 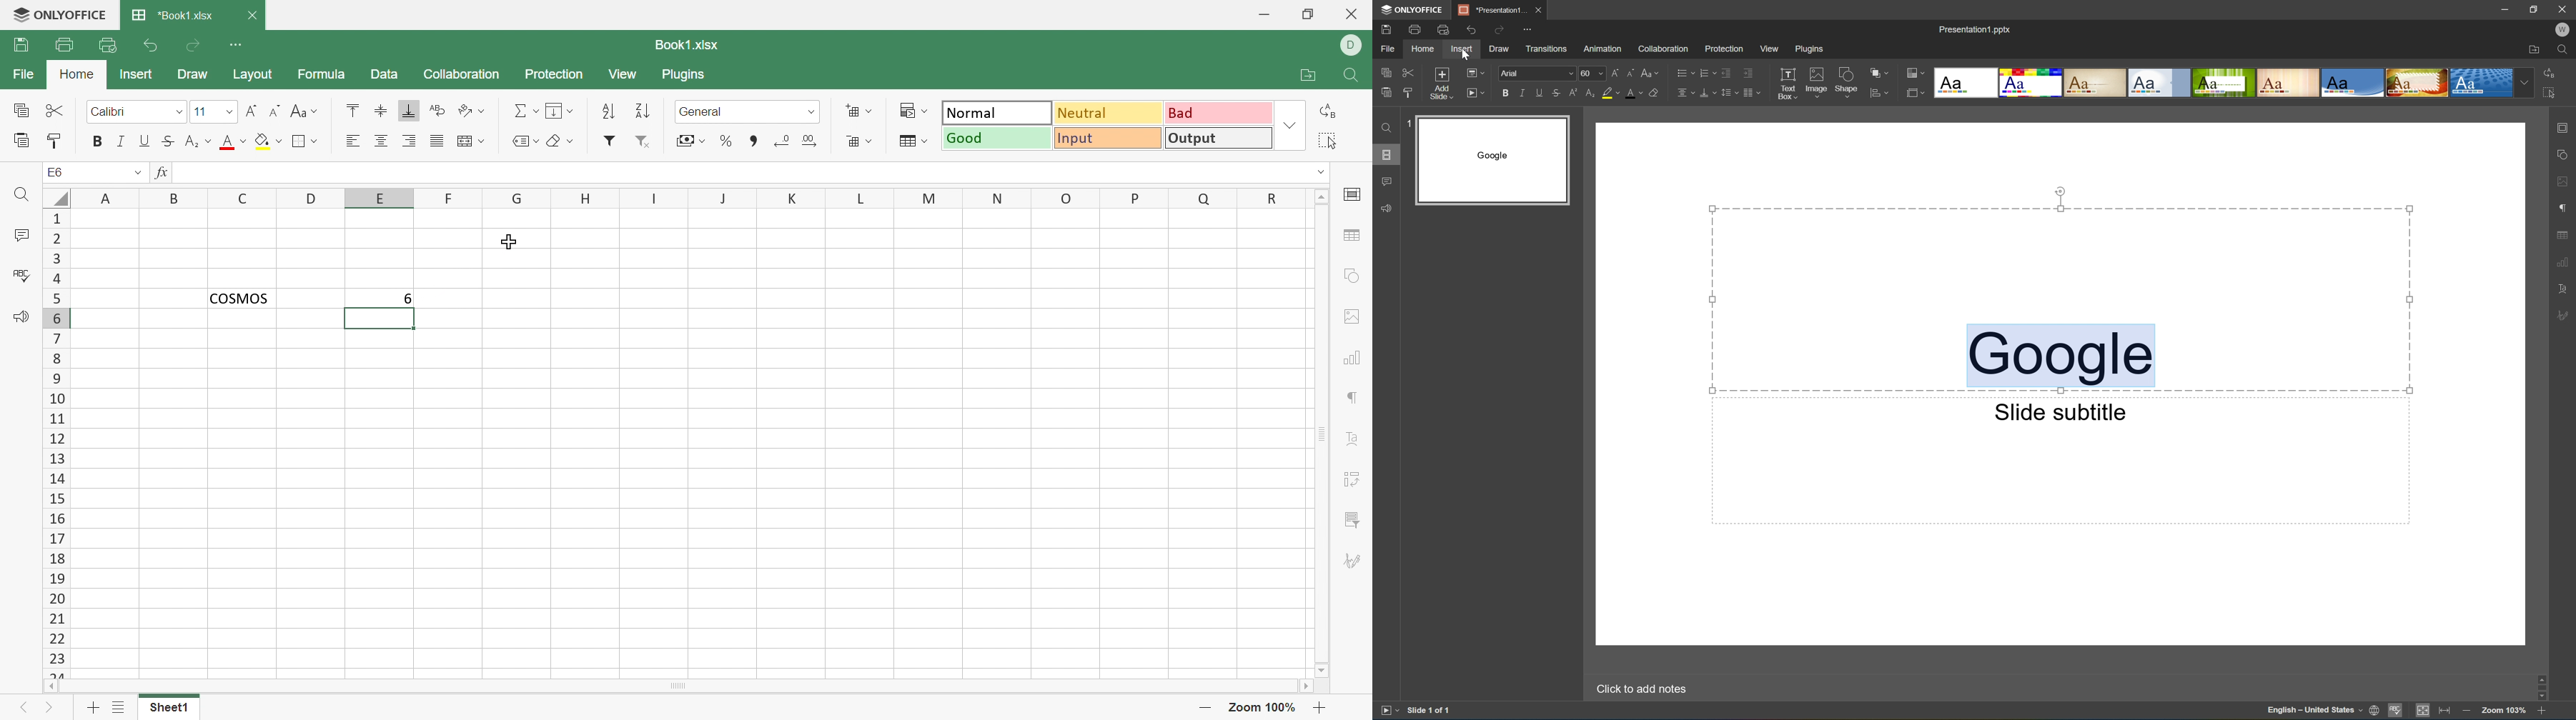 I want to click on Slide 1, so click(x=1486, y=160).